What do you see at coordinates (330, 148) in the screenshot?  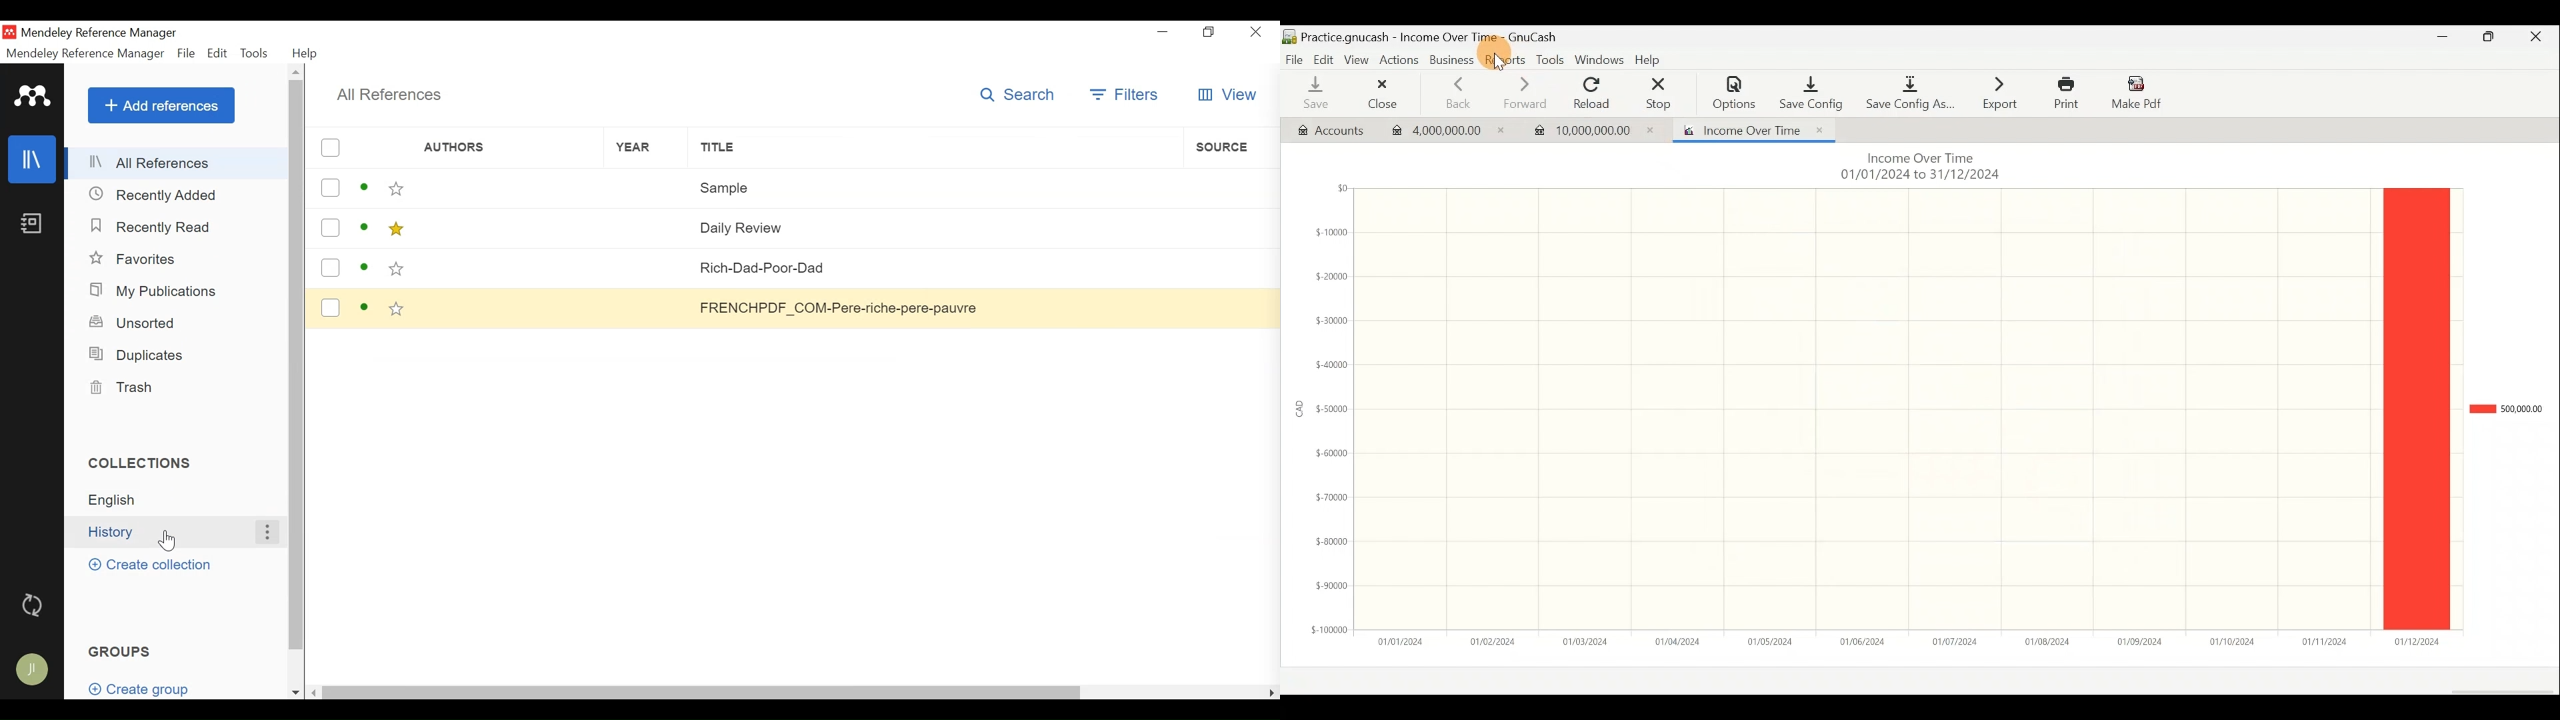 I see `(un)select` at bounding box center [330, 148].